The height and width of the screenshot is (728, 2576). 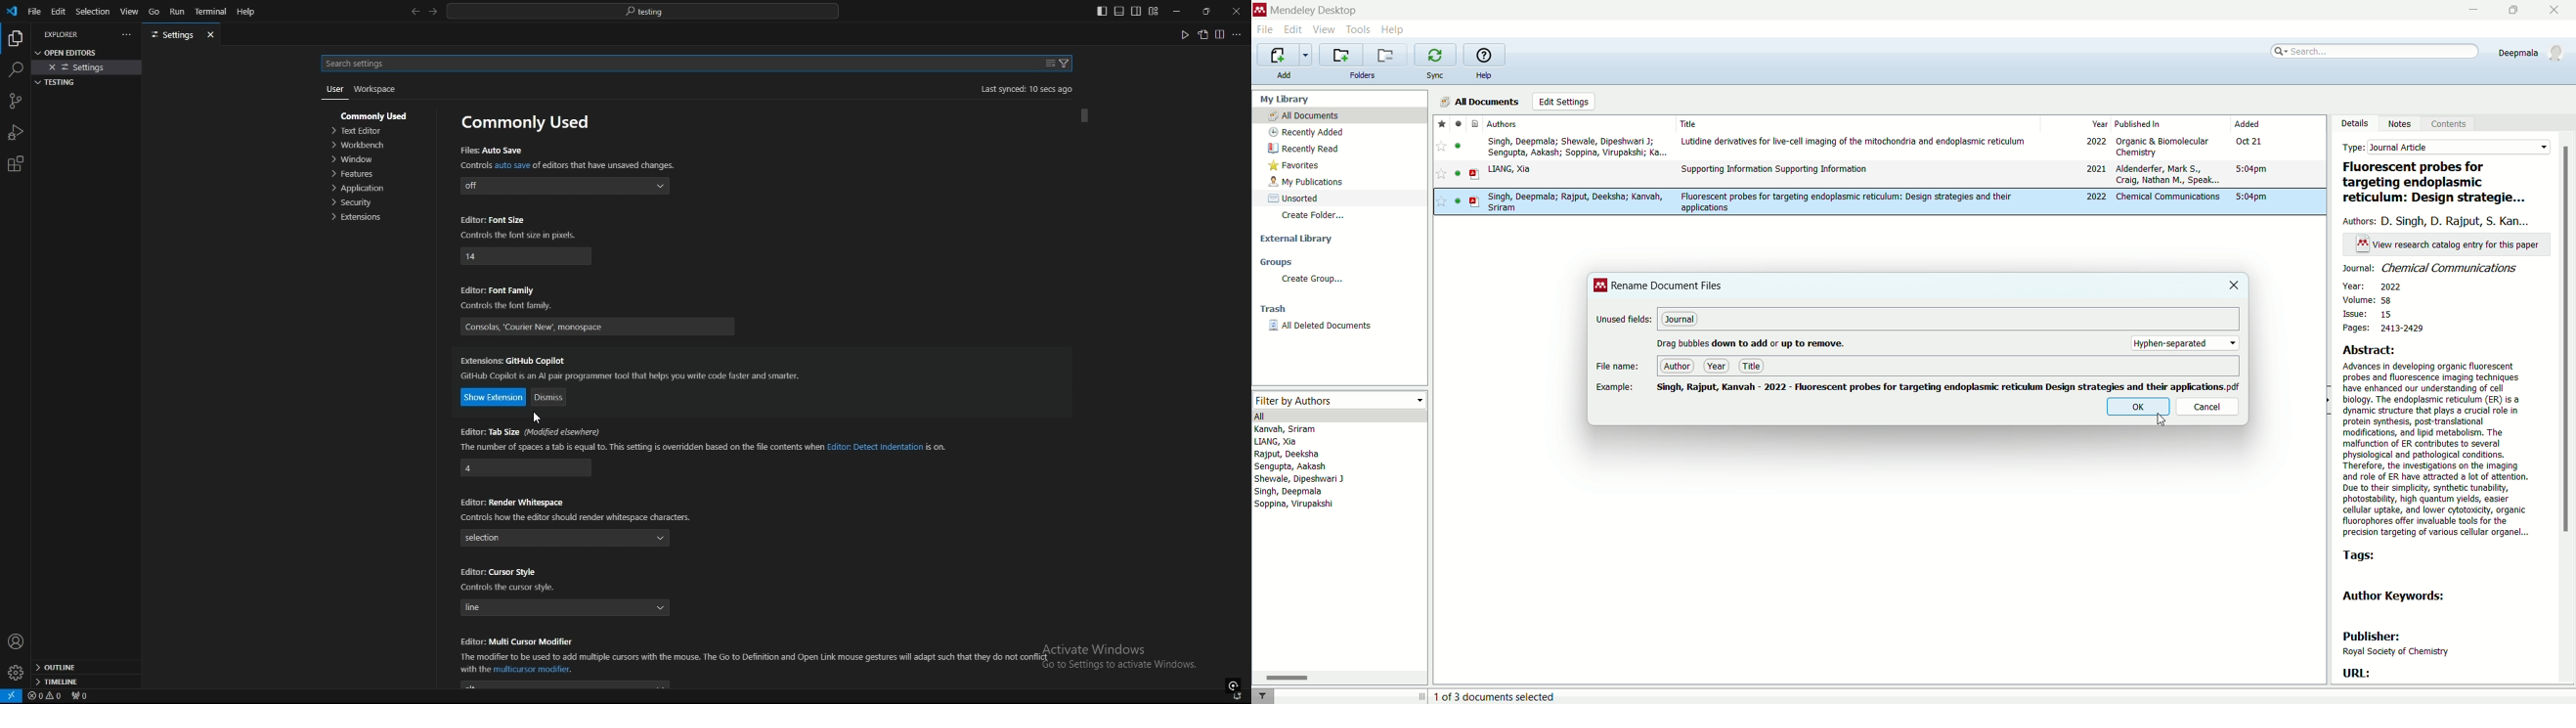 What do you see at coordinates (499, 572) in the screenshot?
I see `cursor style` at bounding box center [499, 572].